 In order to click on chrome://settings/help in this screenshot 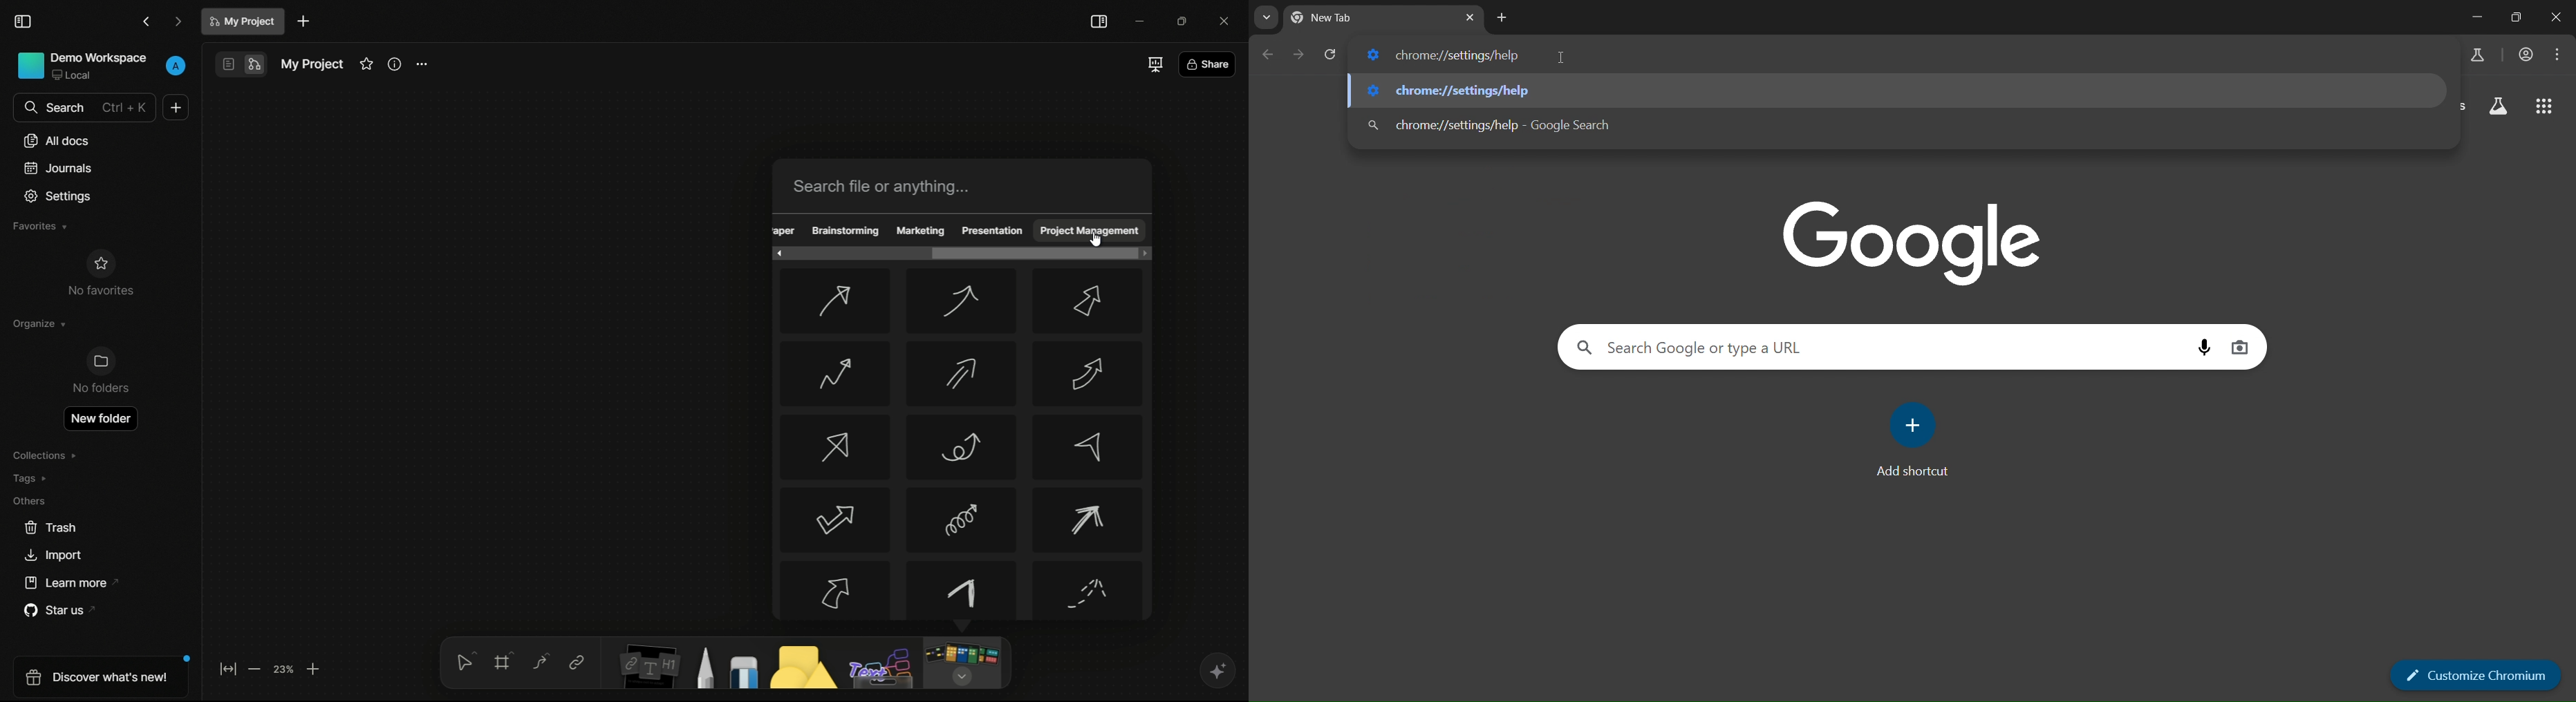, I will do `click(1449, 91)`.